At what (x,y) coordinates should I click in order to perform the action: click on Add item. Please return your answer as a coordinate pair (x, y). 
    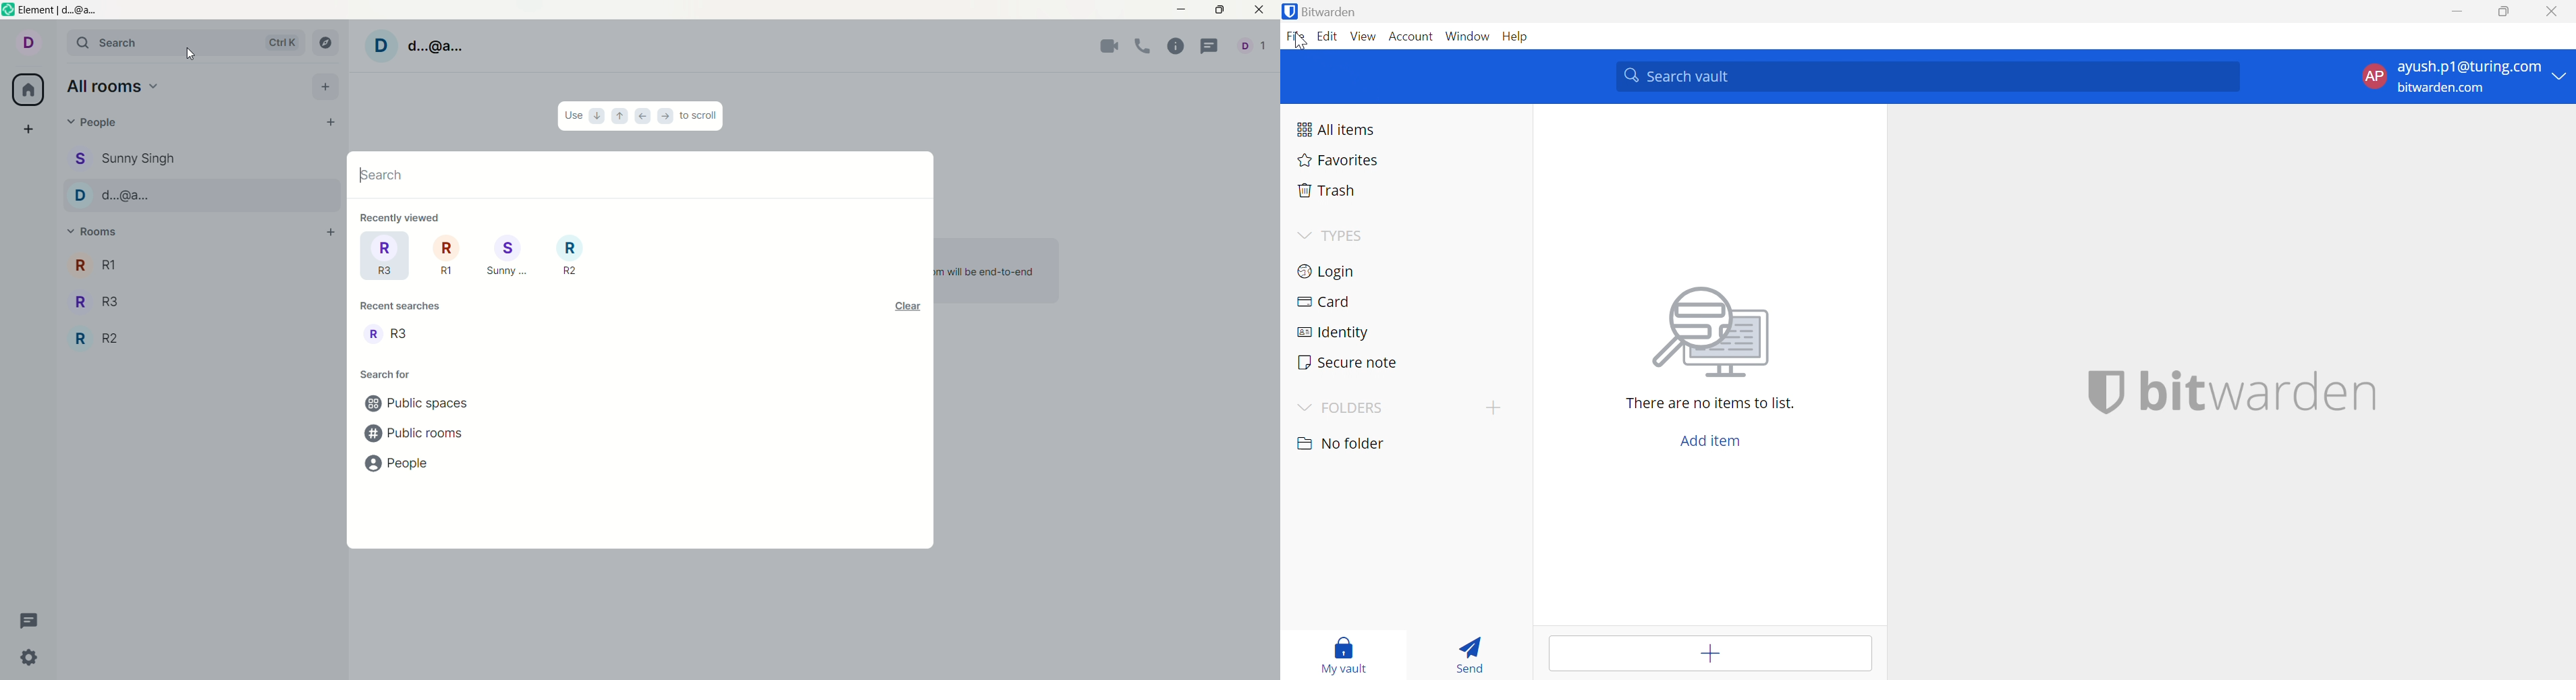
    Looking at the image, I should click on (1710, 443).